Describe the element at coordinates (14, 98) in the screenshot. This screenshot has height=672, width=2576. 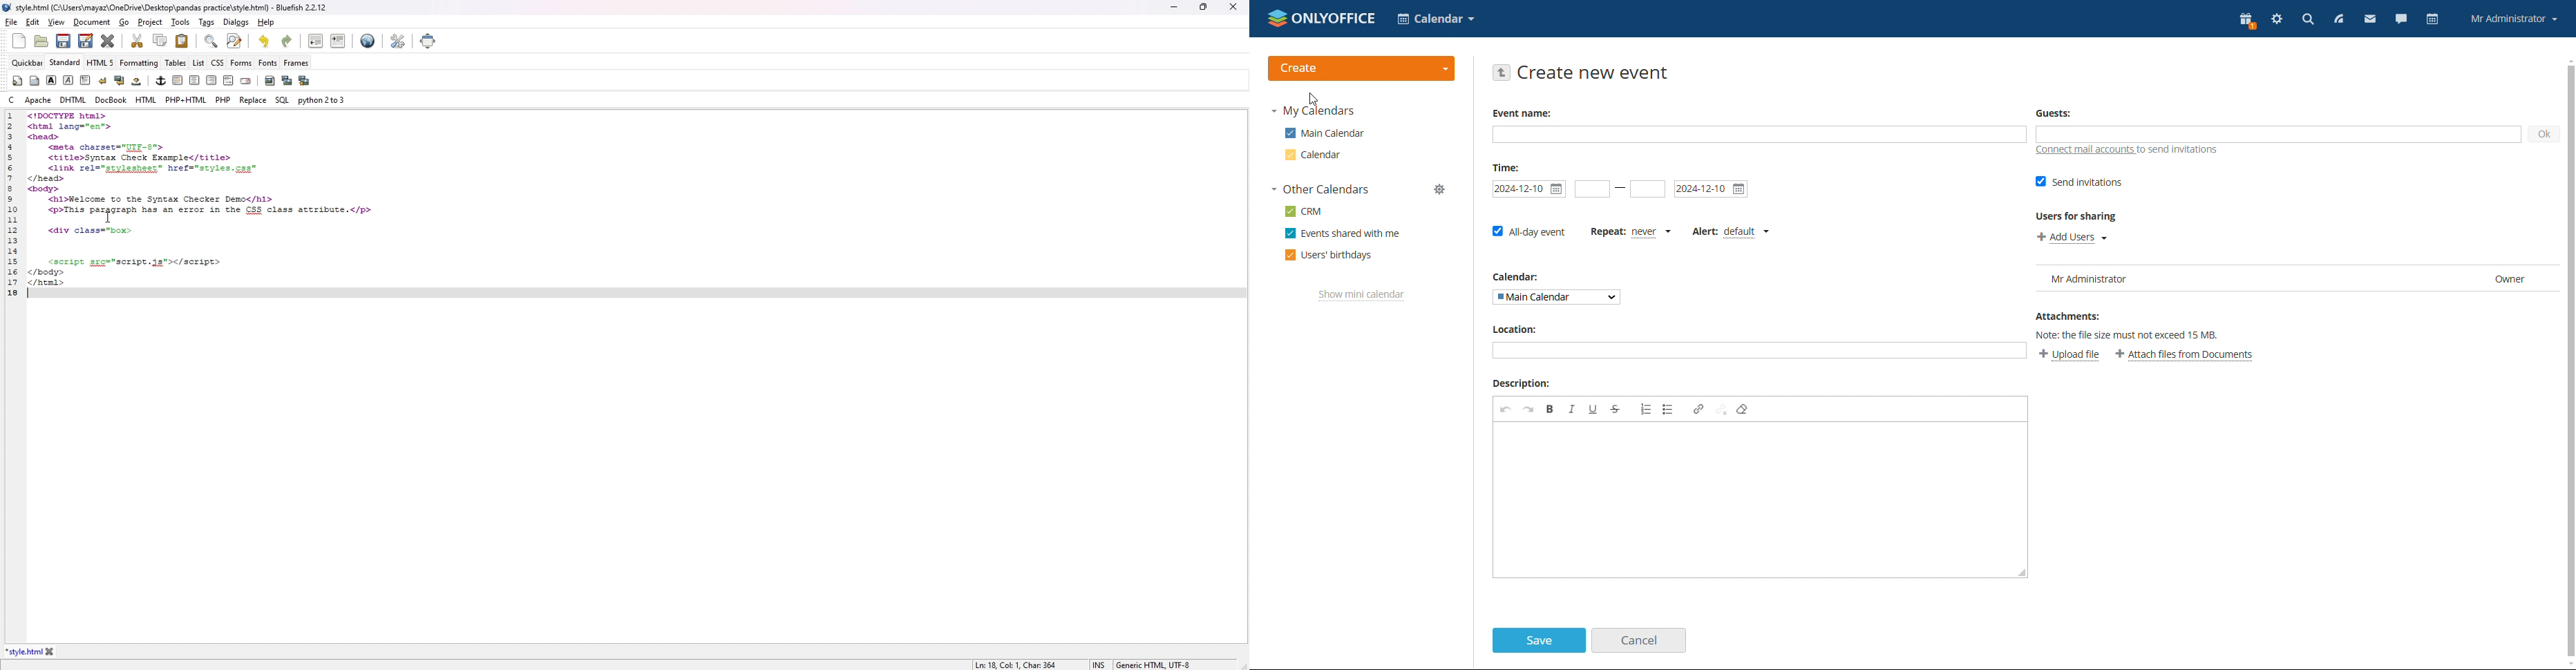
I see `c` at that location.